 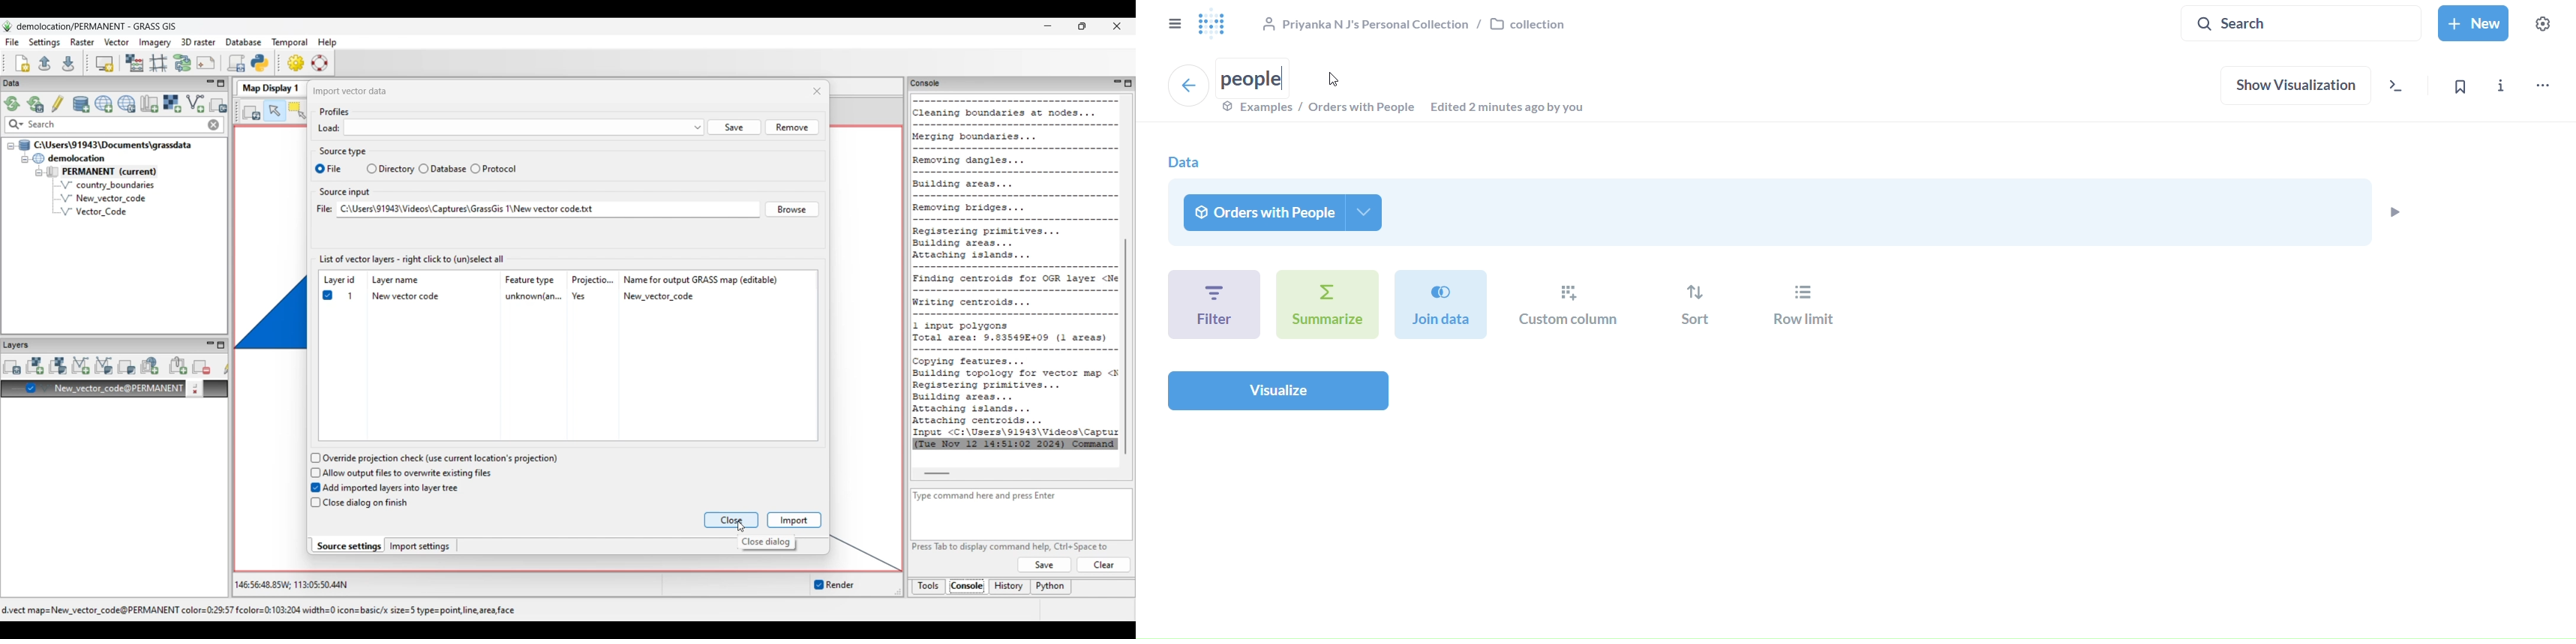 I want to click on sort, so click(x=1695, y=306).